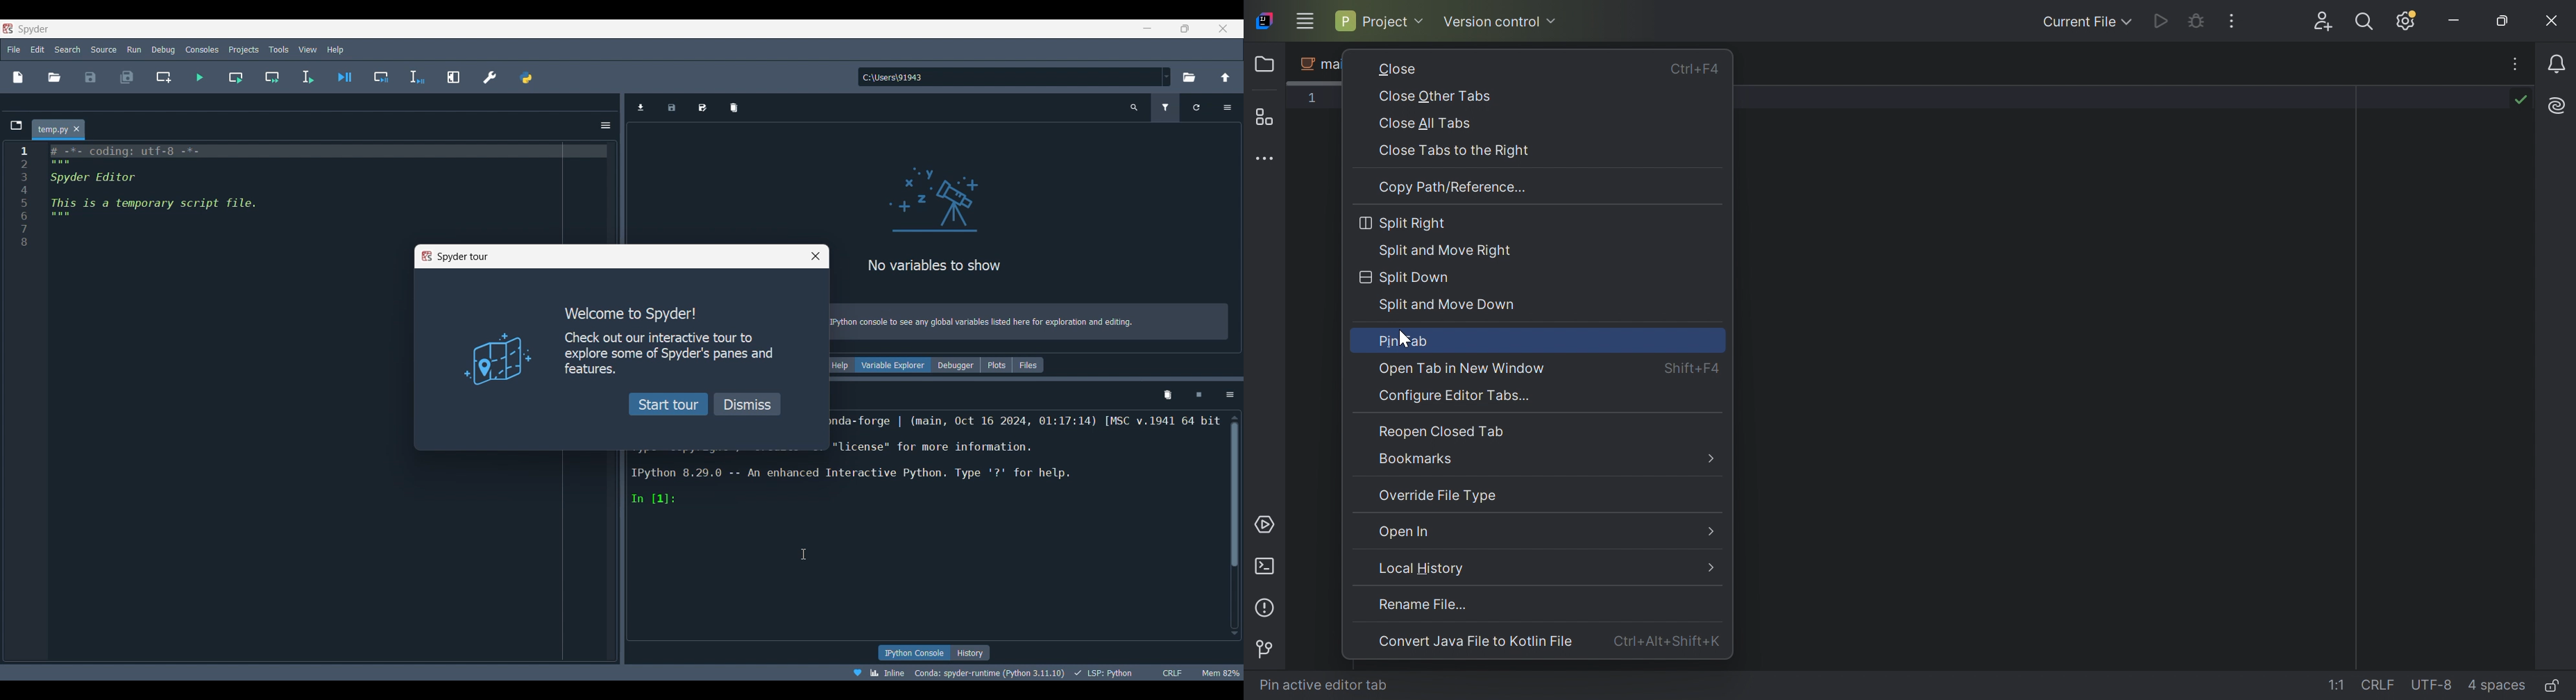  Describe the element at coordinates (134, 50) in the screenshot. I see `Run menu` at that location.